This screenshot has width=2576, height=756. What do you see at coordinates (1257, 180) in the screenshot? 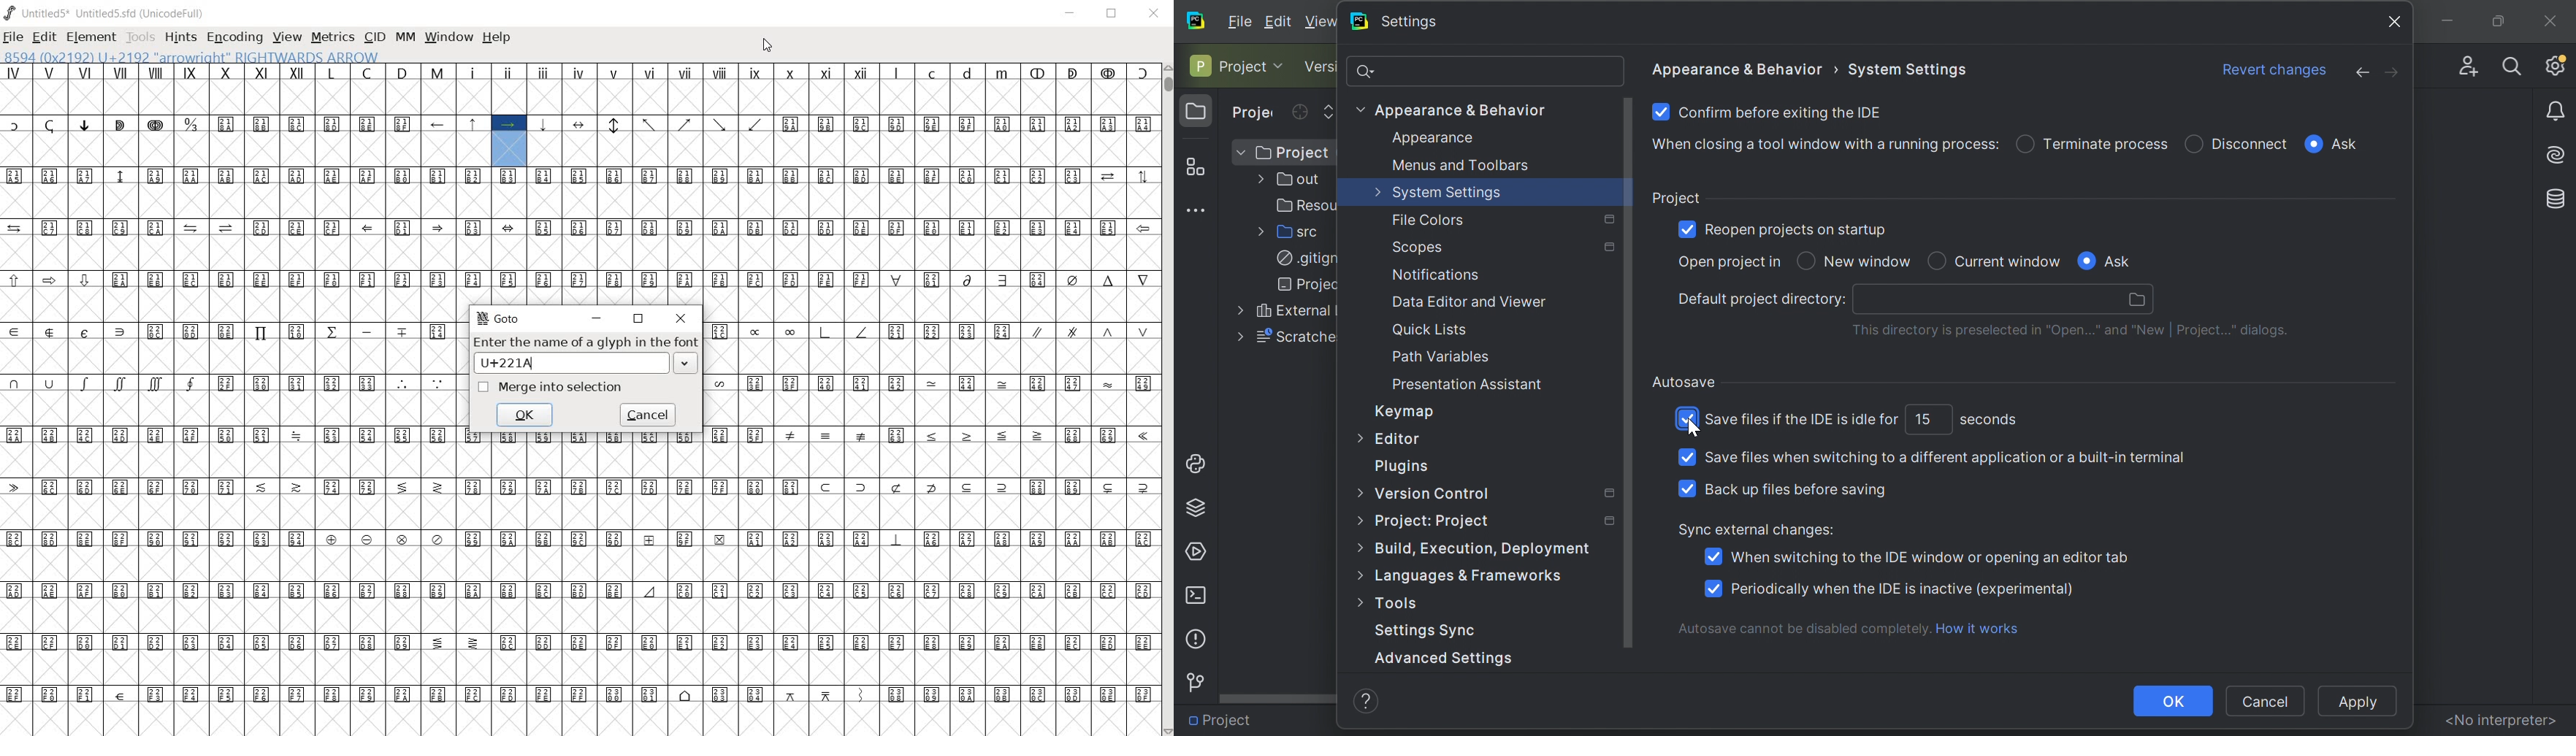
I see `More` at bounding box center [1257, 180].